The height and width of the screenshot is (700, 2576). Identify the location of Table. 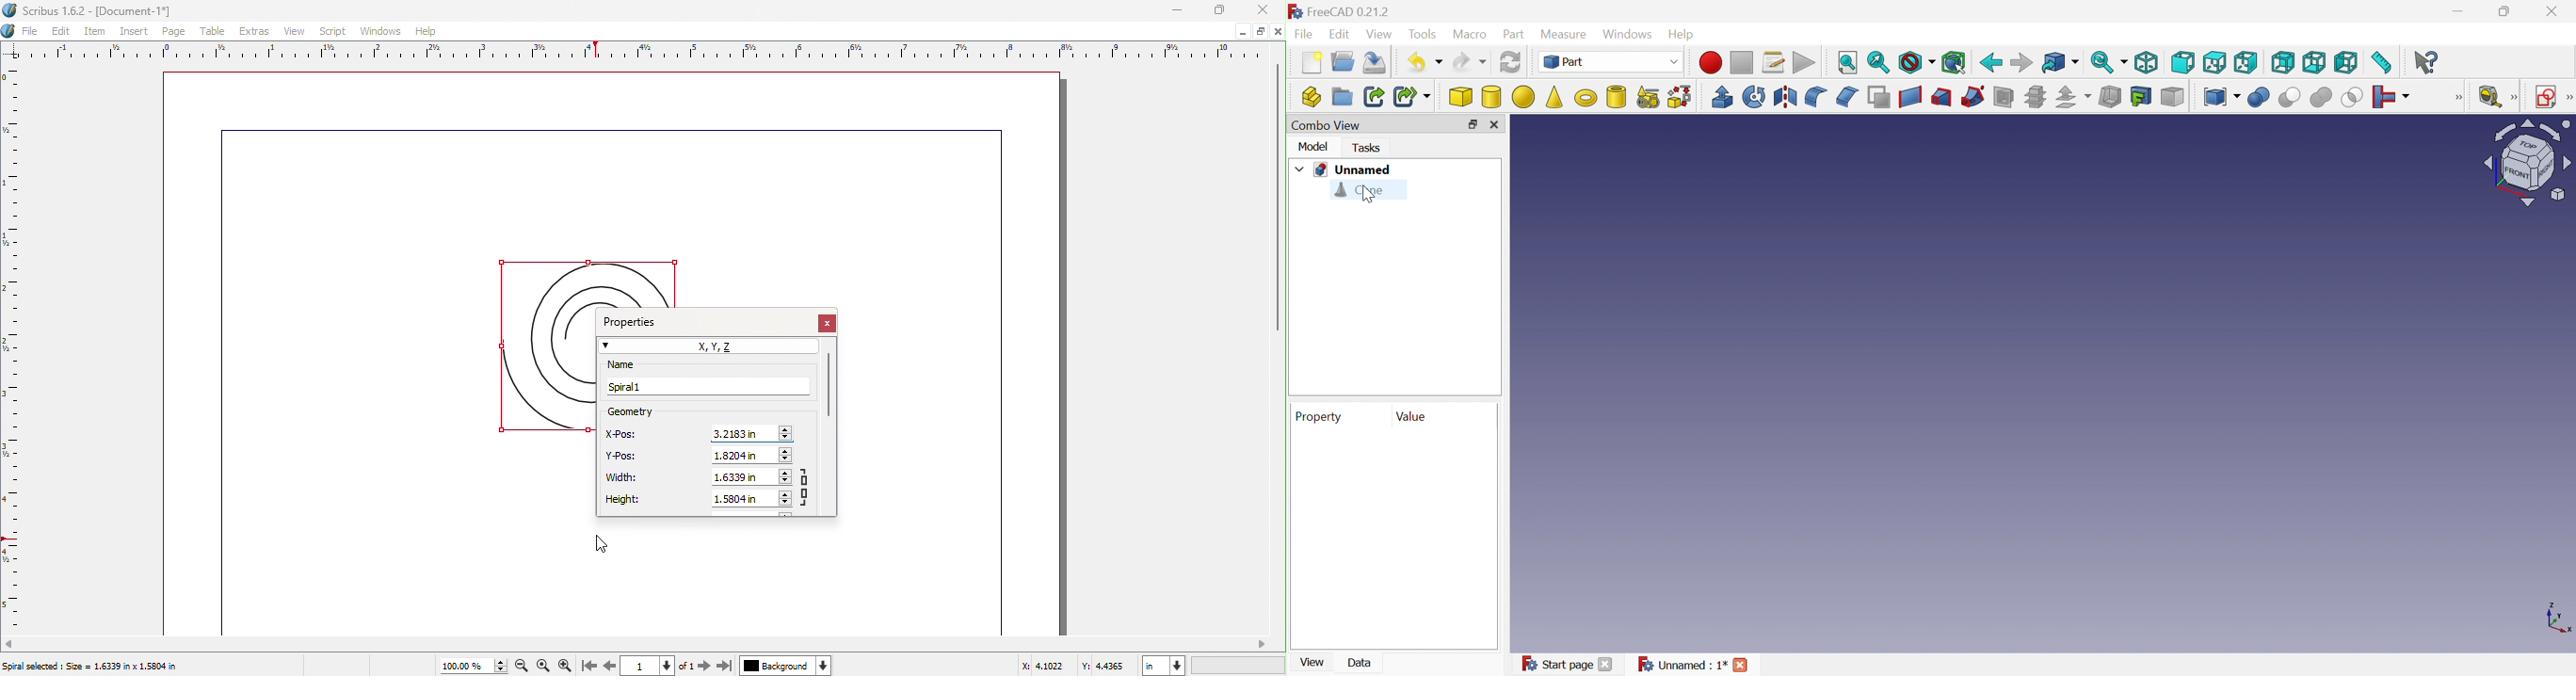
(214, 32).